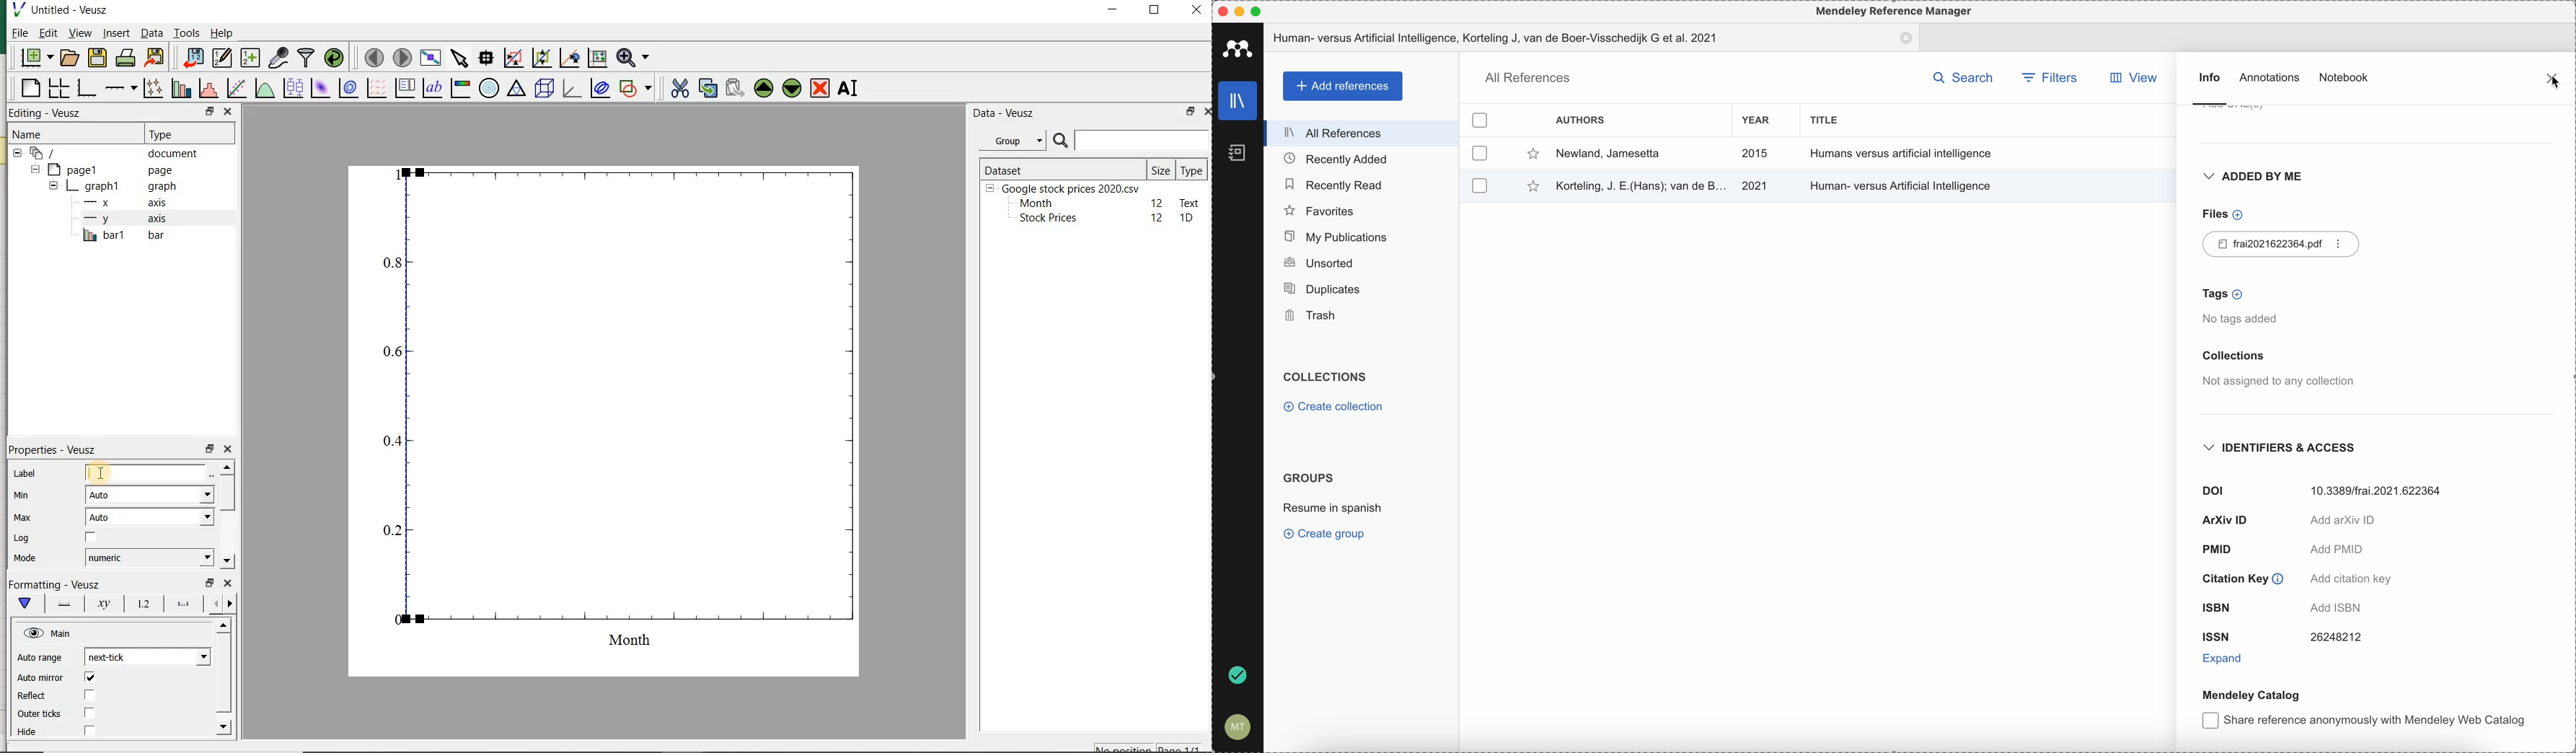 Image resolution: width=2576 pixels, height=756 pixels. I want to click on annotations, so click(2271, 79).